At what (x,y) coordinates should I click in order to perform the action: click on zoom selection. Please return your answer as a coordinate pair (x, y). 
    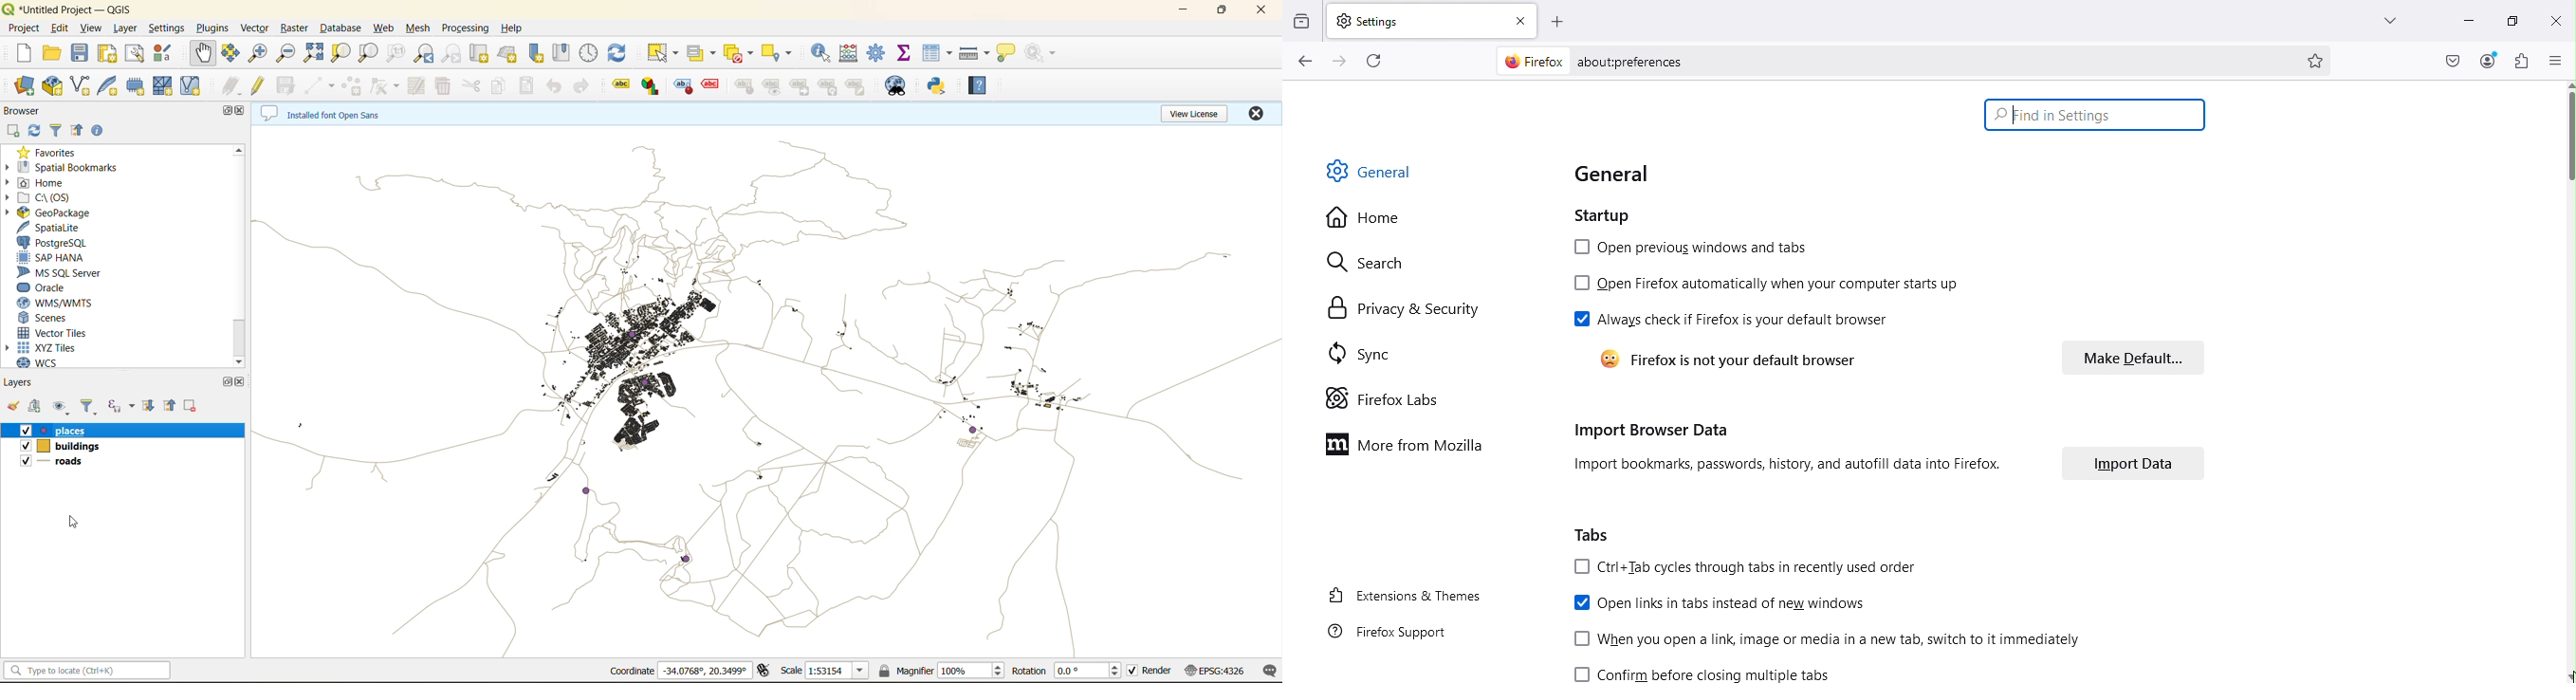
    Looking at the image, I should click on (339, 54).